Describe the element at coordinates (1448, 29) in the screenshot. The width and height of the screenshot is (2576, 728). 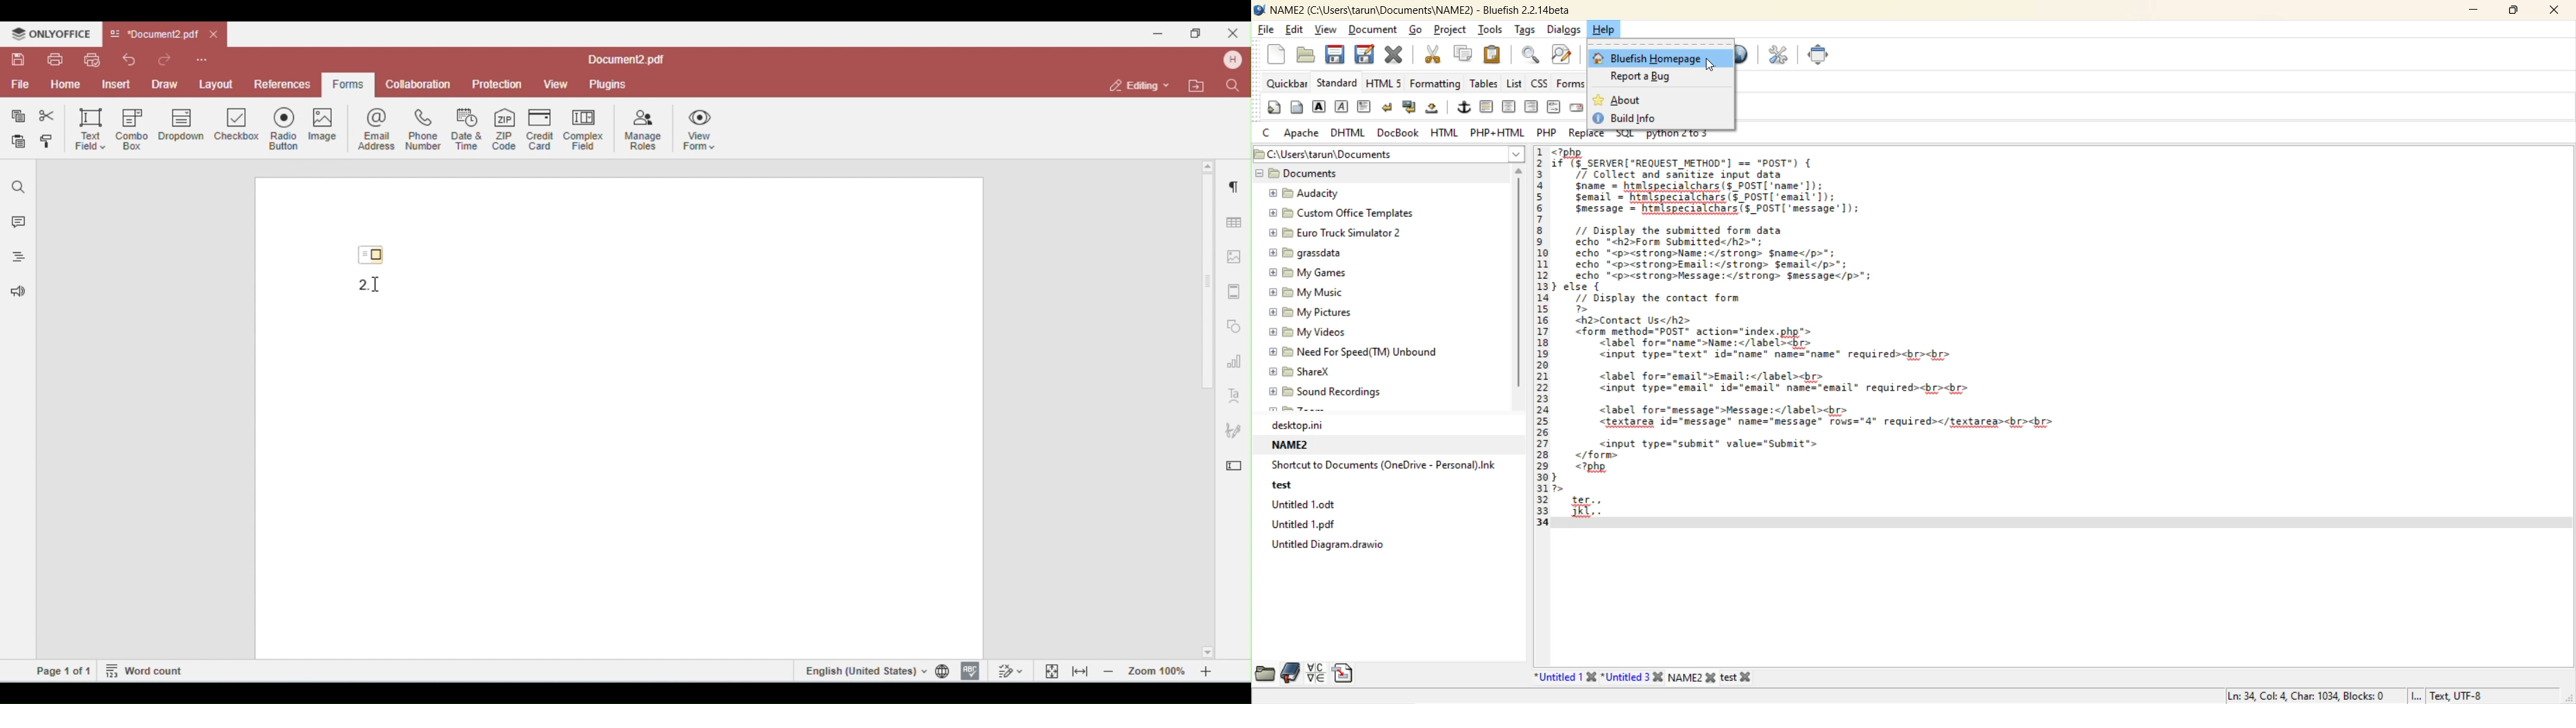
I see `project` at that location.